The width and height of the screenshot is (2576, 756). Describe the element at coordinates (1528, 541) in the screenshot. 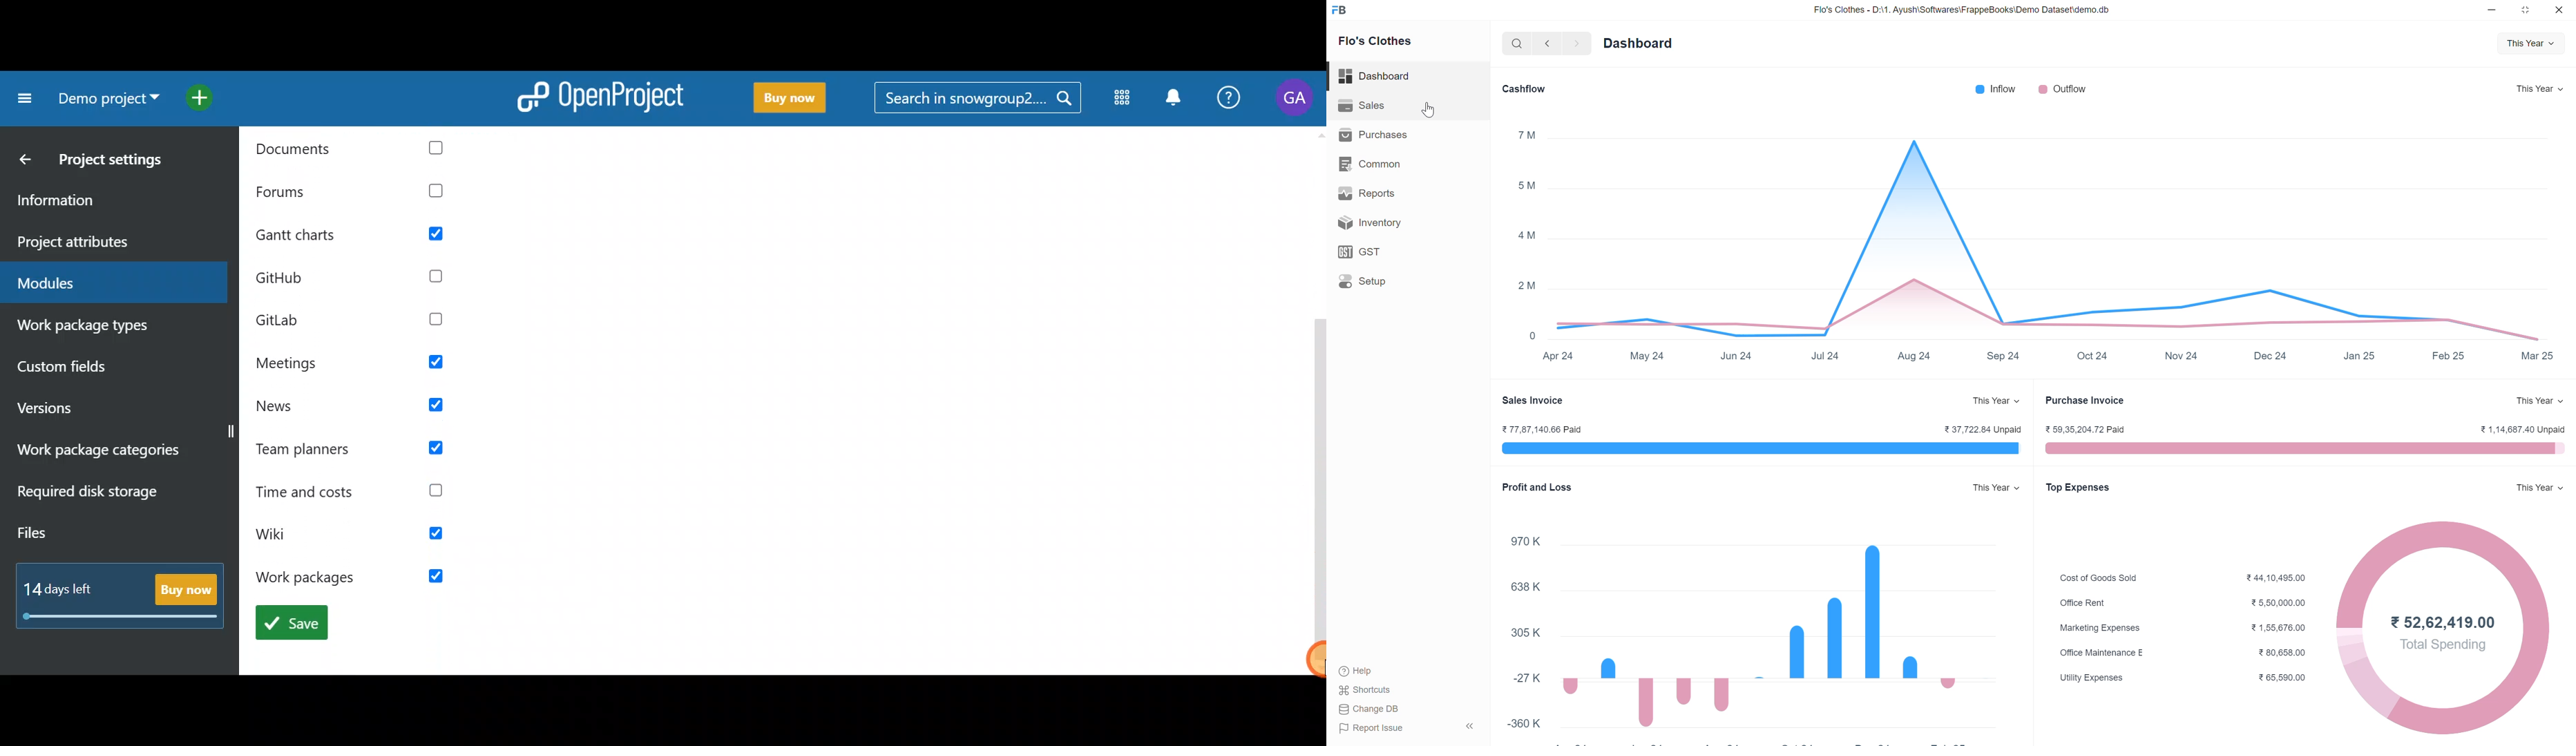

I see `970K` at that location.